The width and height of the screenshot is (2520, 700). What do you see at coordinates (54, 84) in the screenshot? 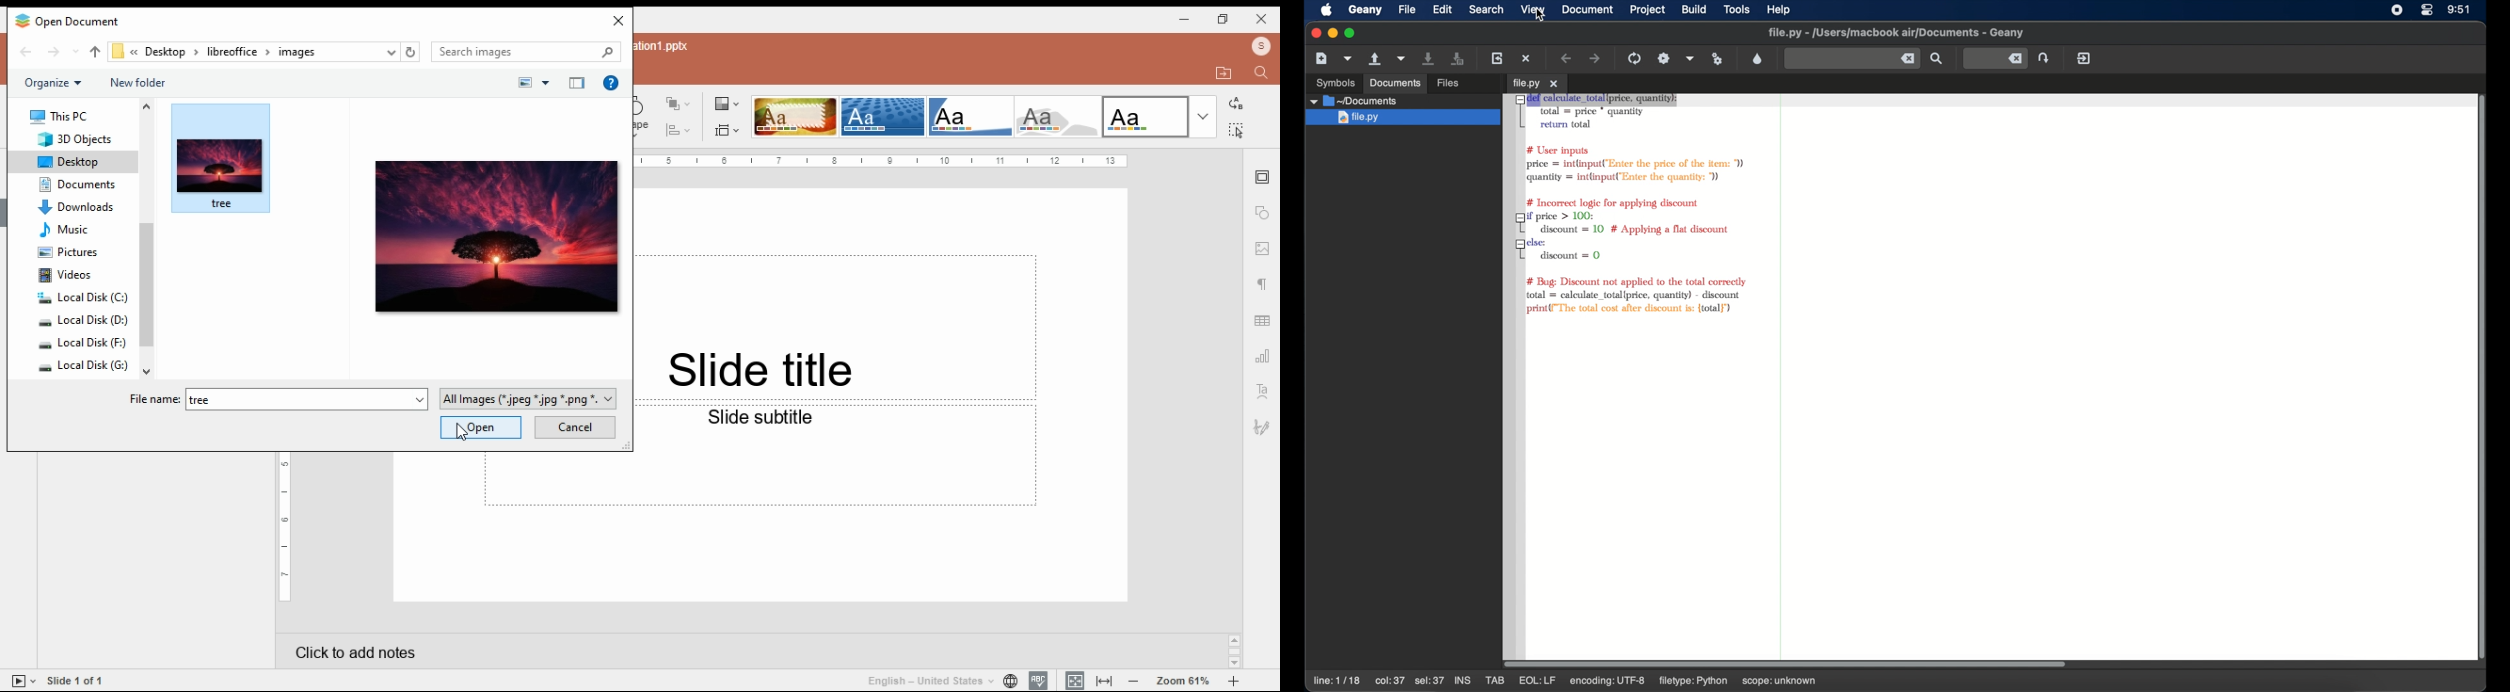
I see `organize` at bounding box center [54, 84].